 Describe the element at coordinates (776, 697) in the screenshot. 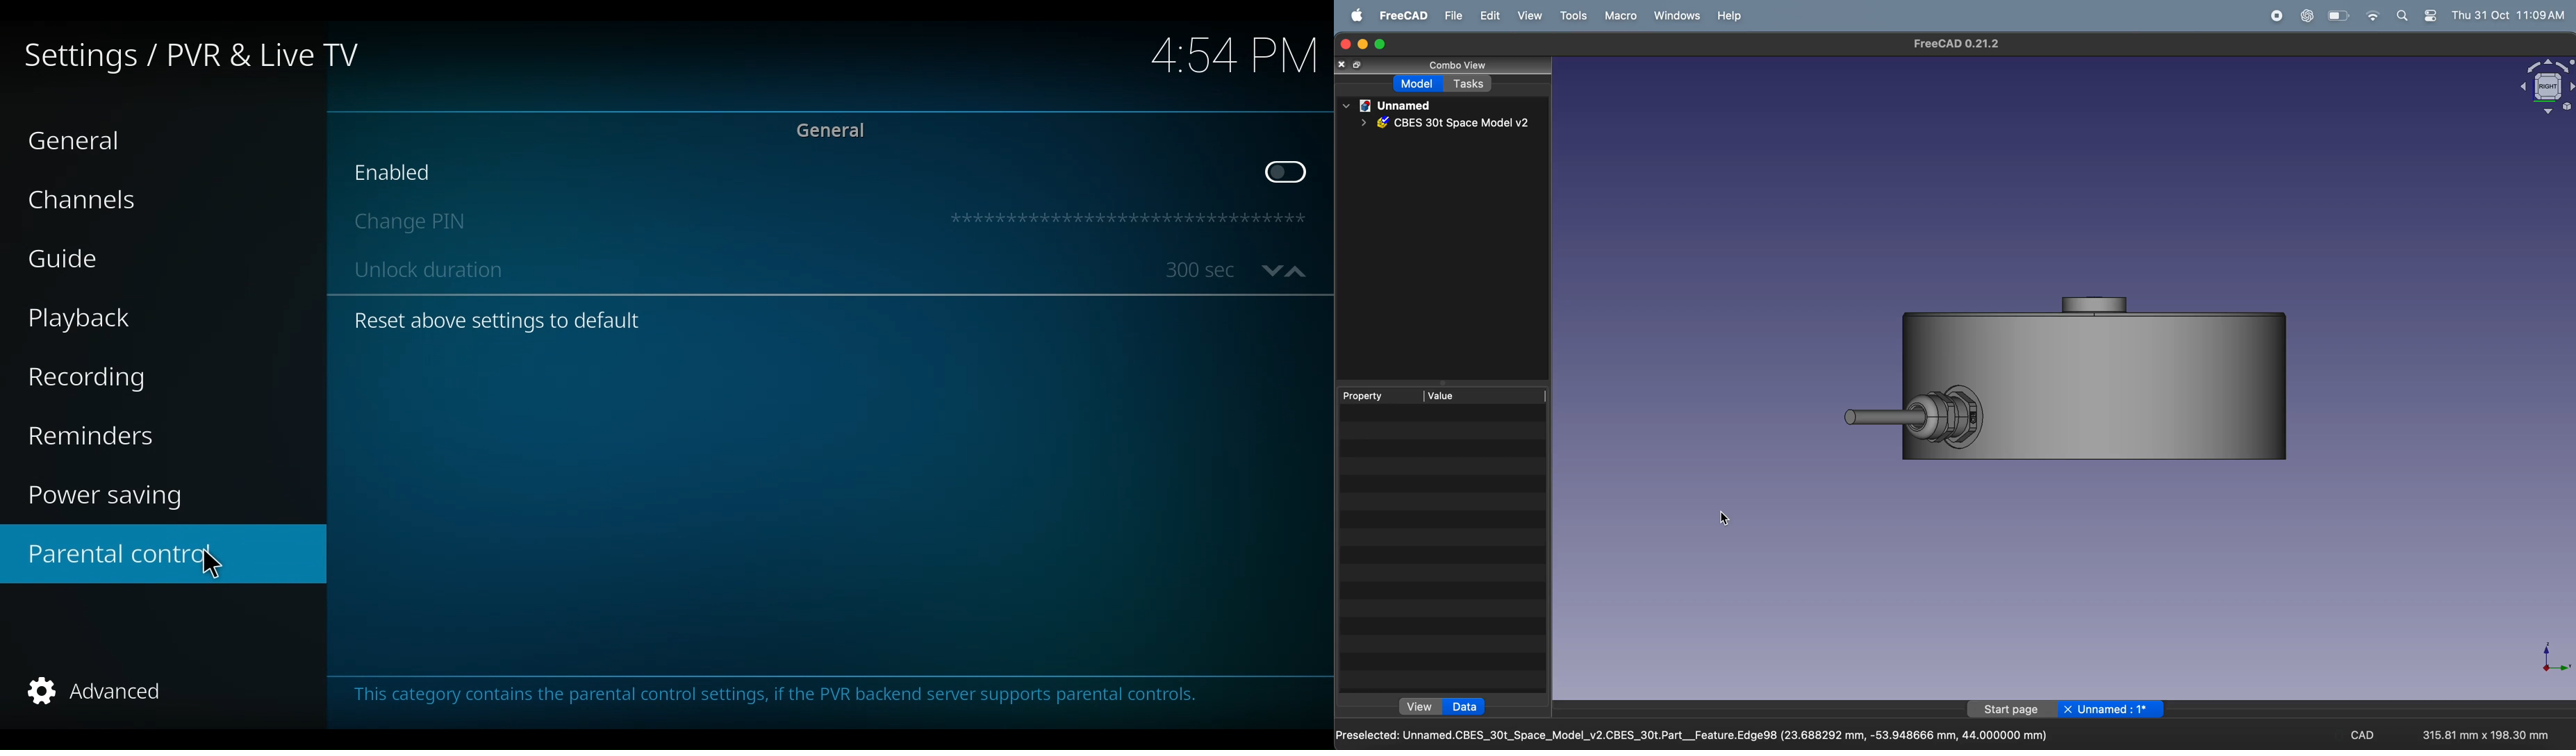

I see `This category contains the parental control settings if the PVR backend server supports parental control` at that location.